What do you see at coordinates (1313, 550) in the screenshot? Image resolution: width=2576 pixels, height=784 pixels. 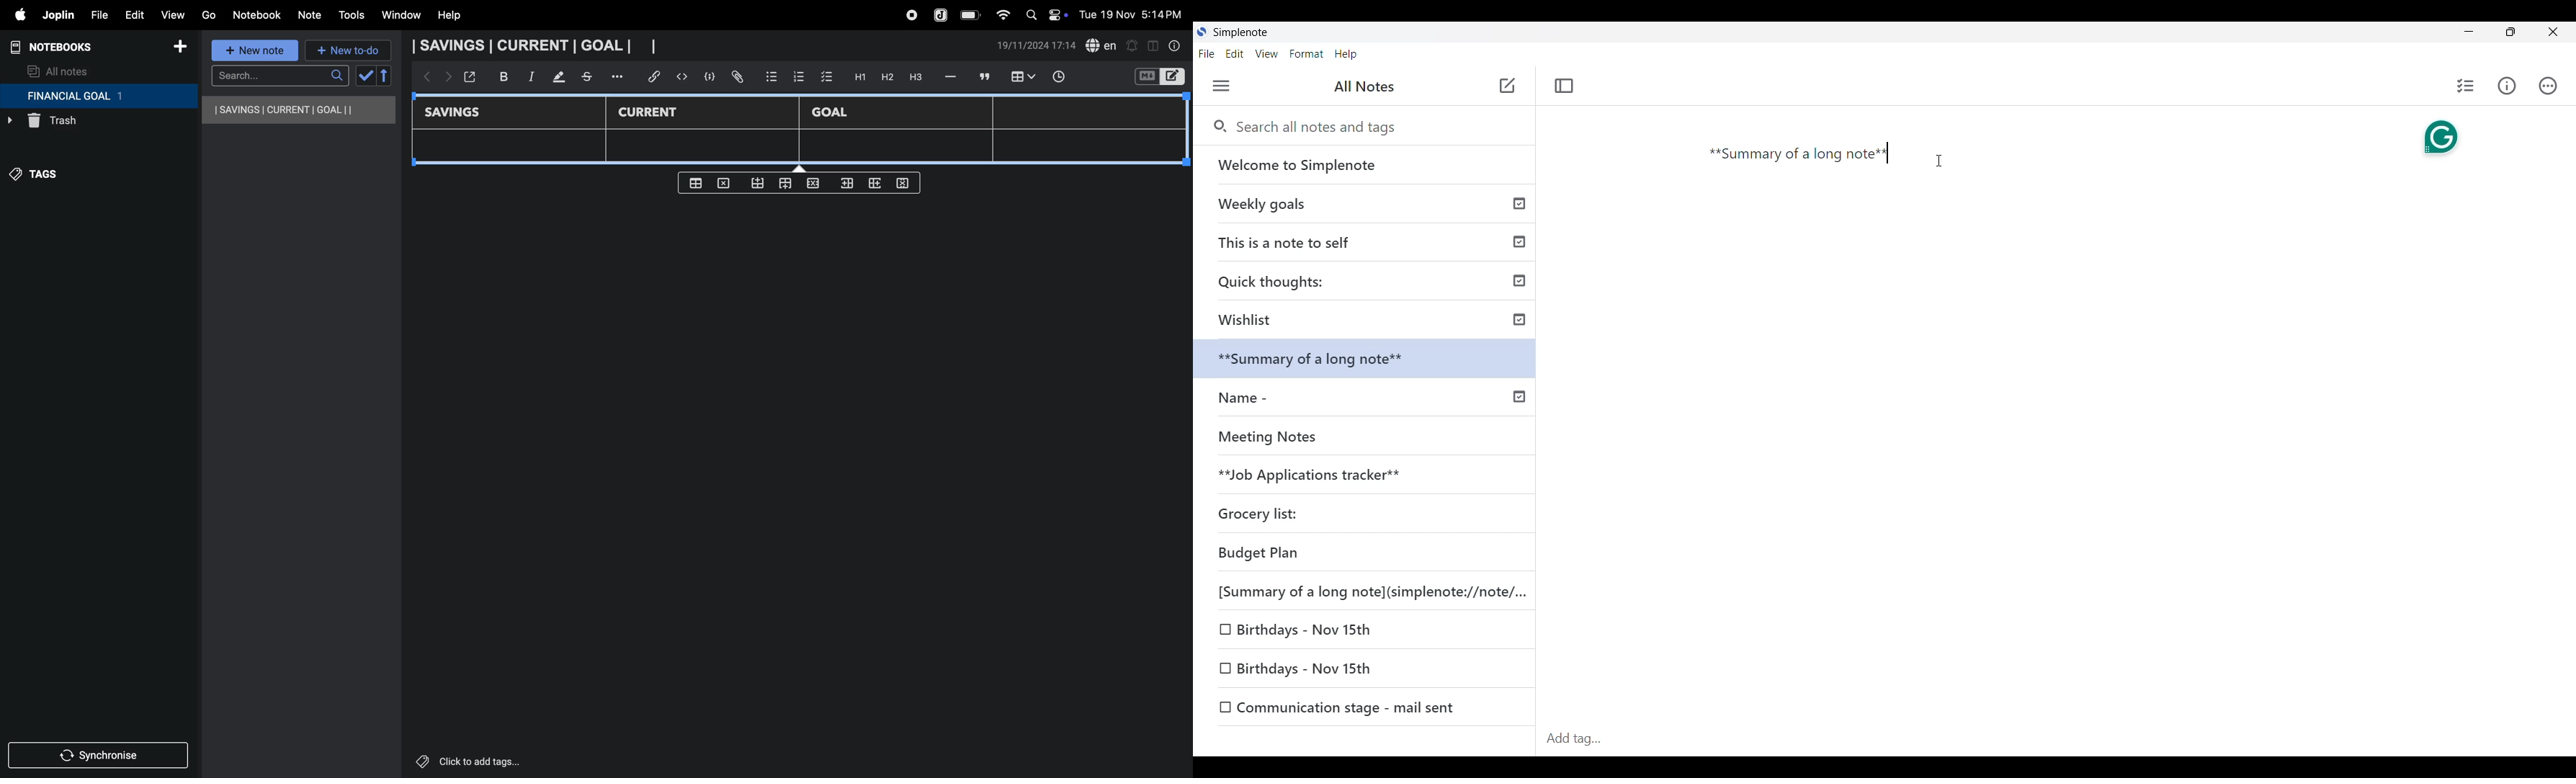 I see `Budget plan` at bounding box center [1313, 550].